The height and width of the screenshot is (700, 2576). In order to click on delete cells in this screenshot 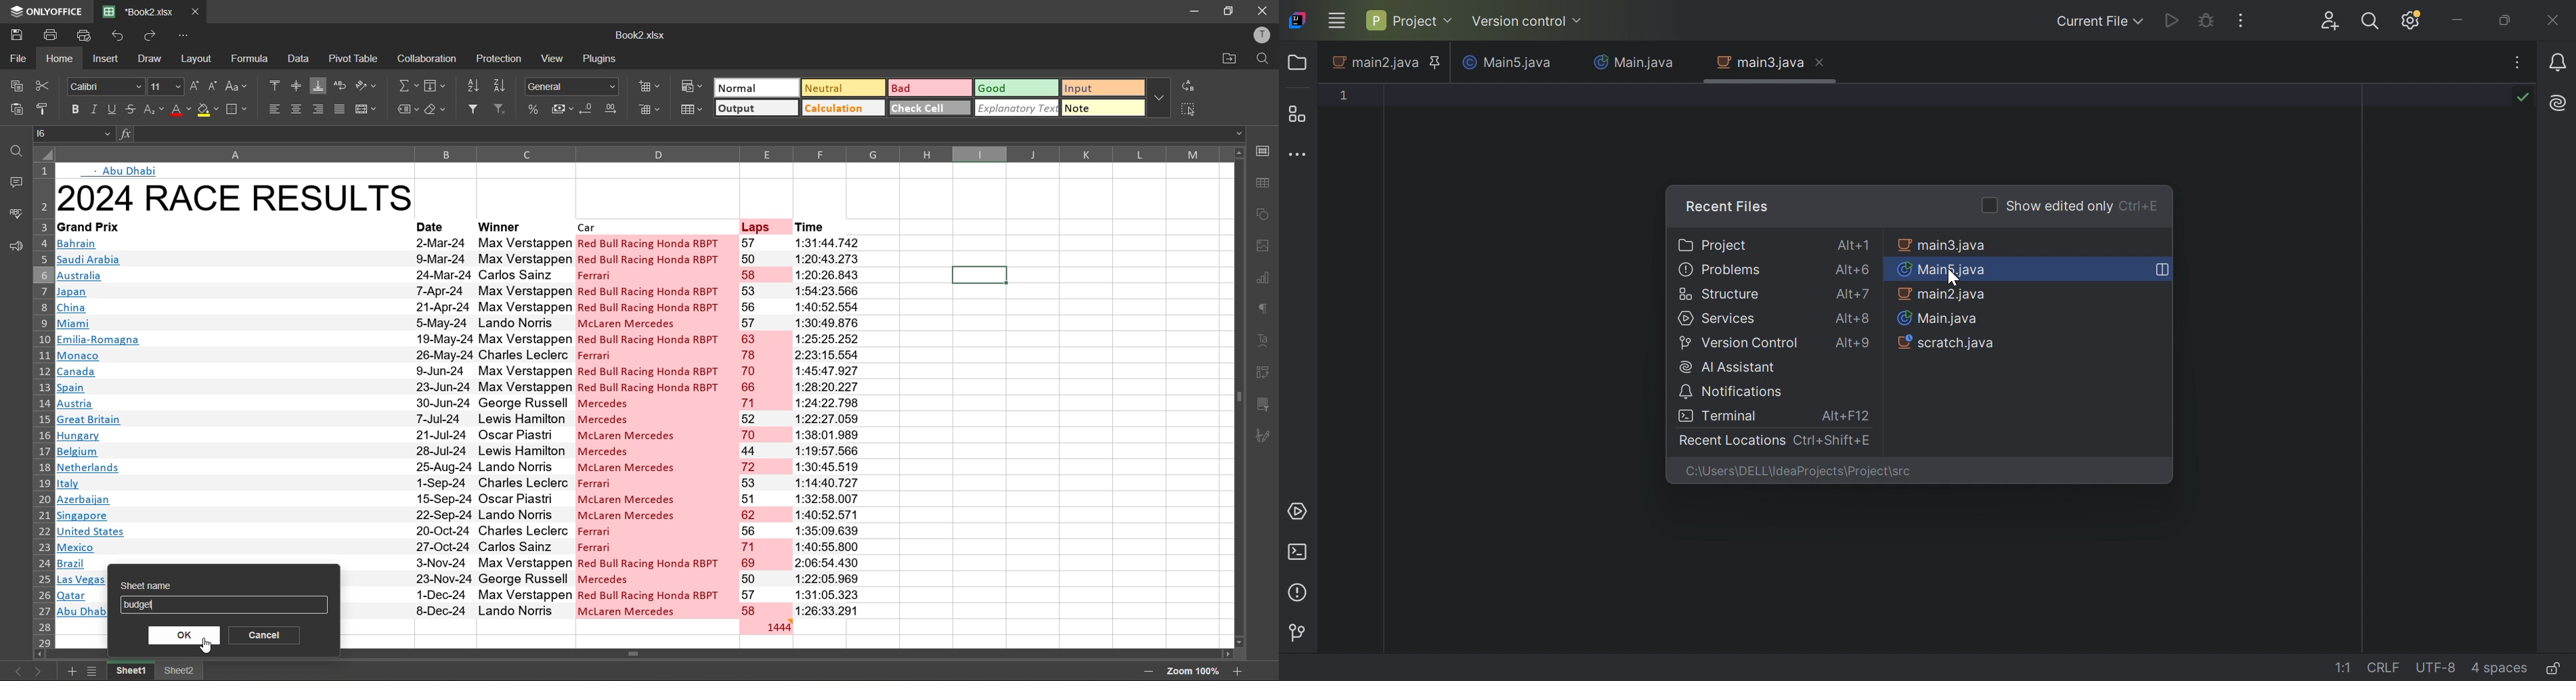, I will do `click(650, 110)`.